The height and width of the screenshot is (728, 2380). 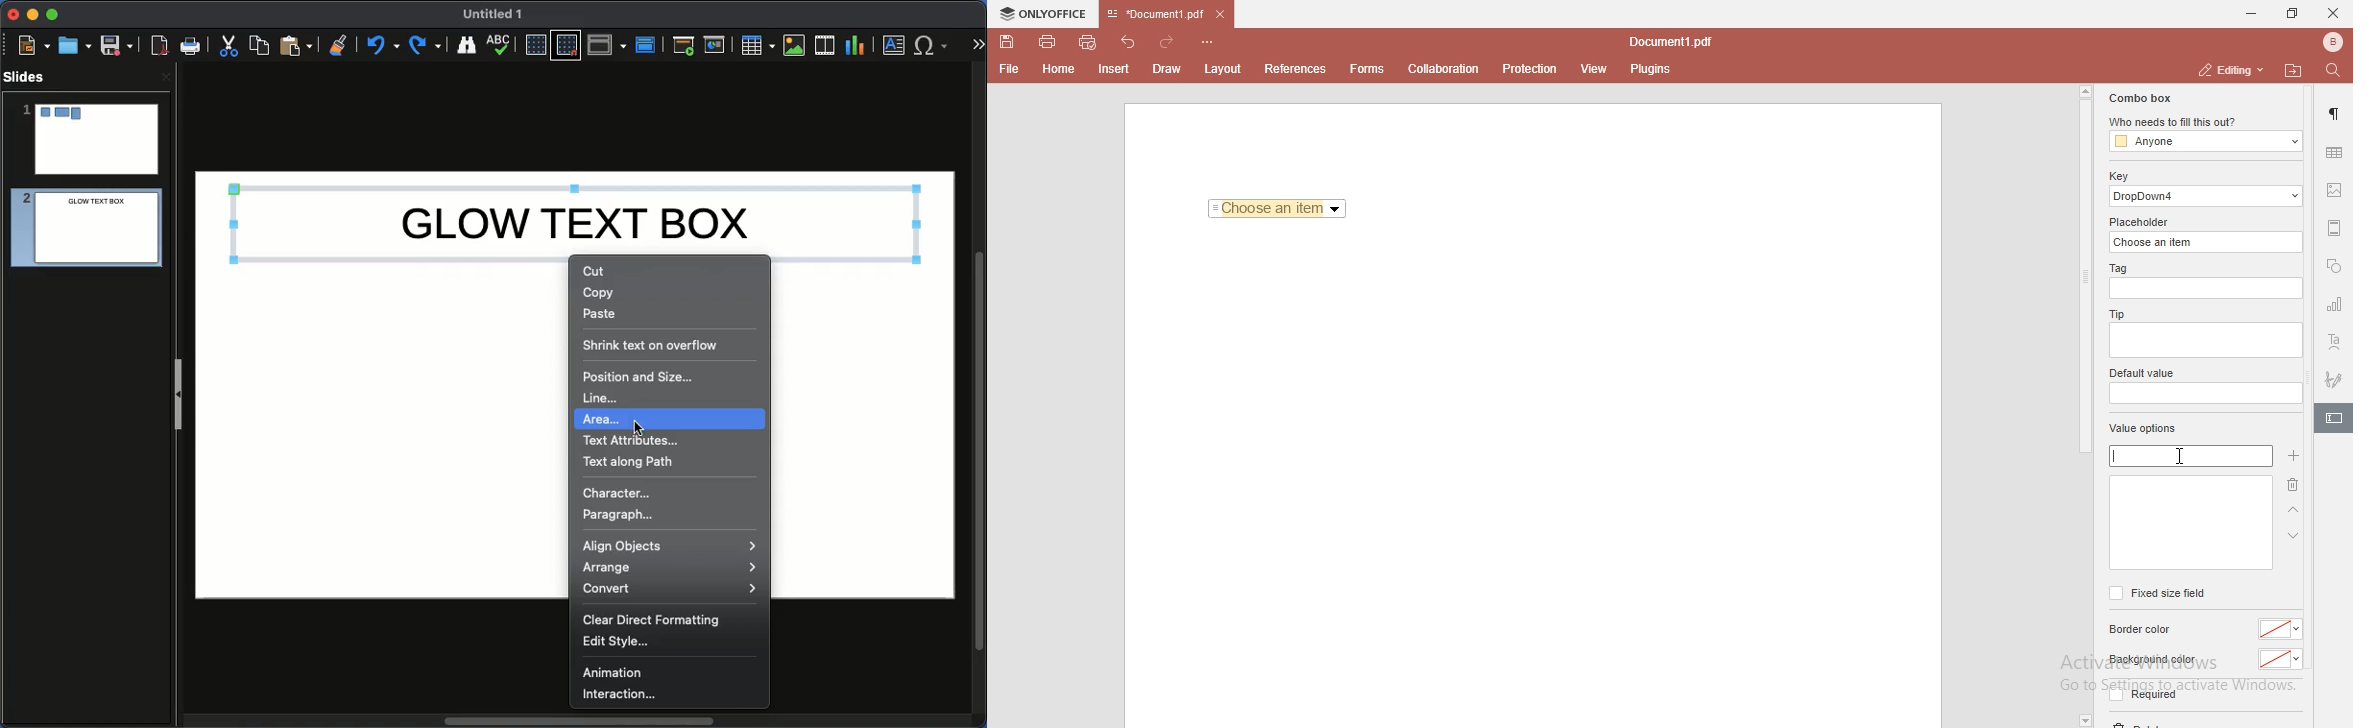 I want to click on signature, so click(x=2335, y=376).